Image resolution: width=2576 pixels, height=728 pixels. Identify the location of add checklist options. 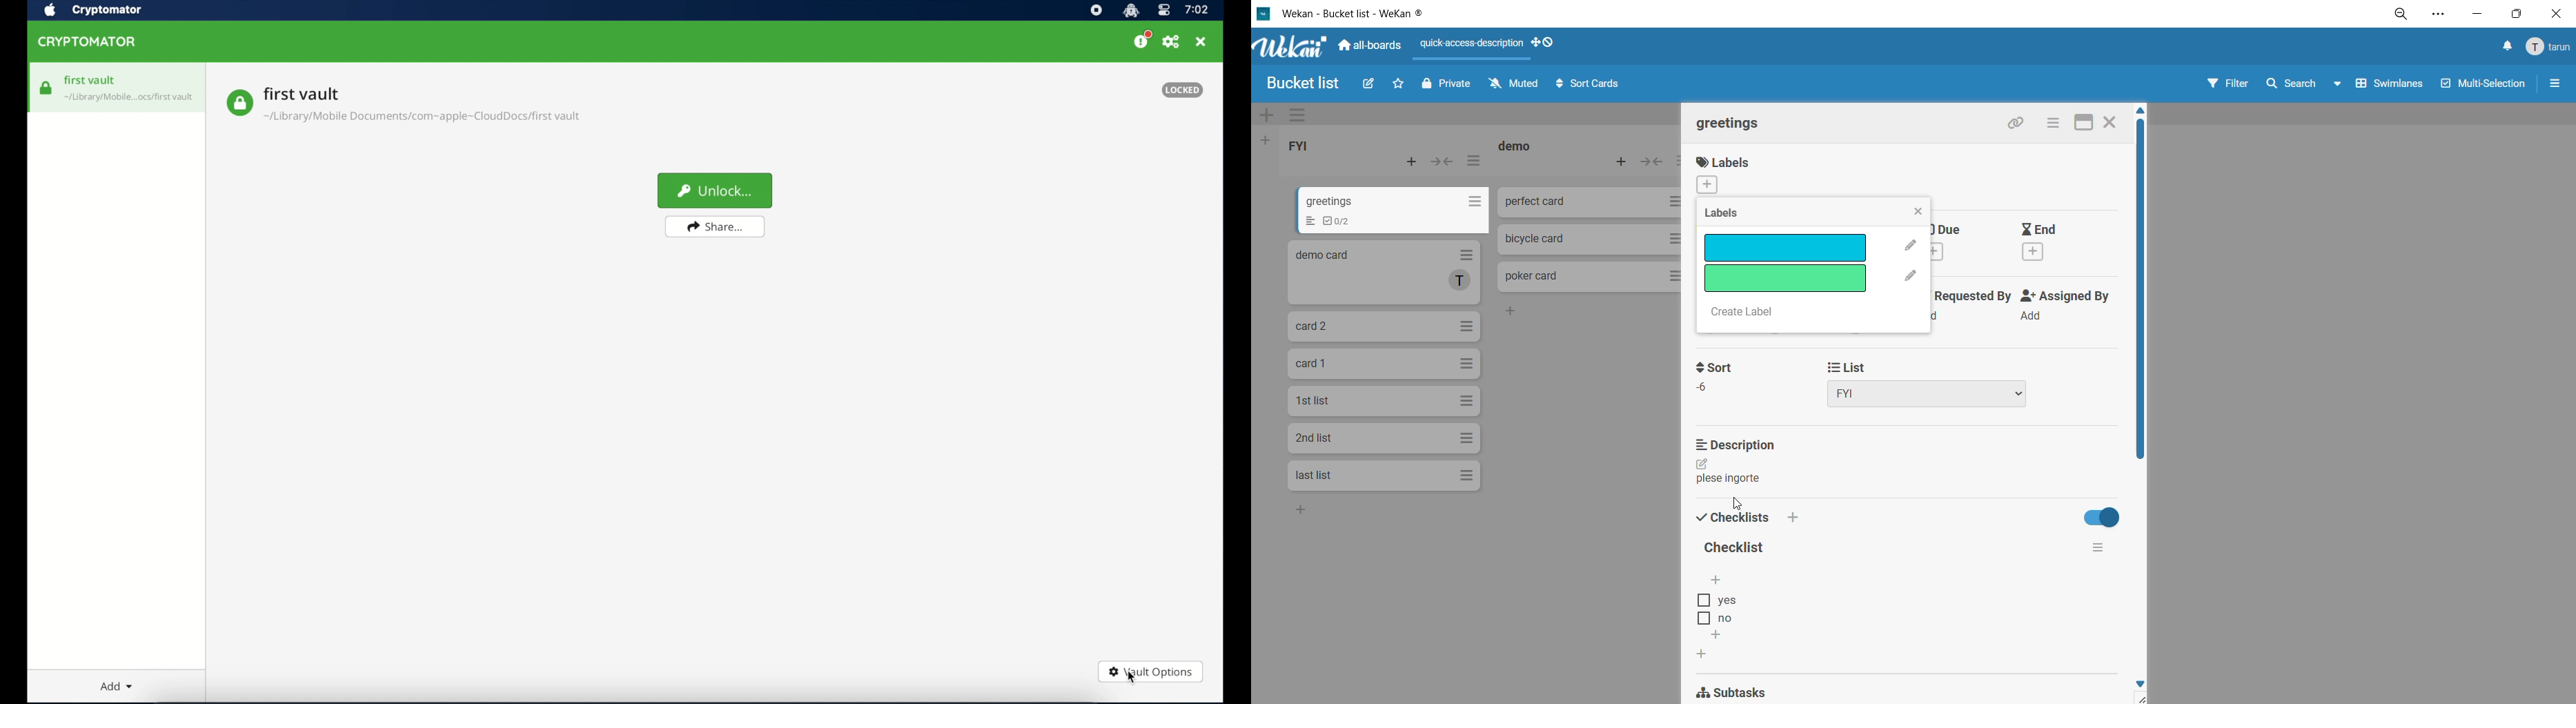
(1720, 636).